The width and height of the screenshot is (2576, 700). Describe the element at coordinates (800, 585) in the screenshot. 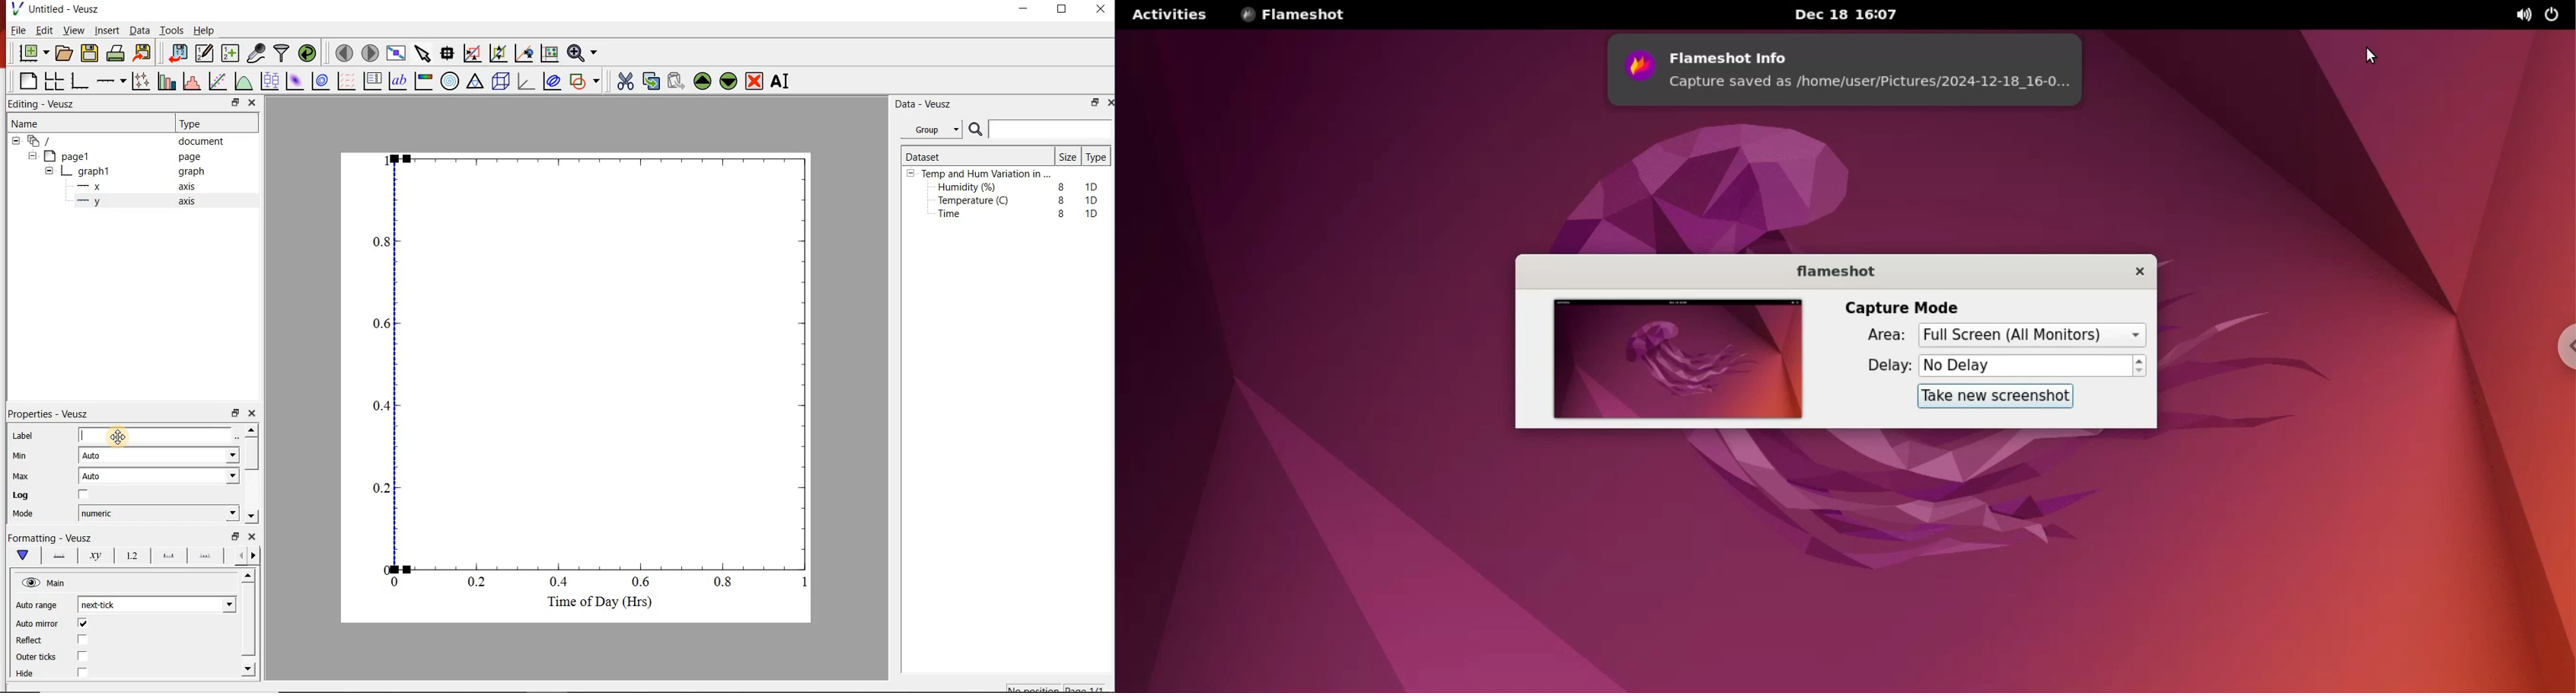

I see `1` at that location.